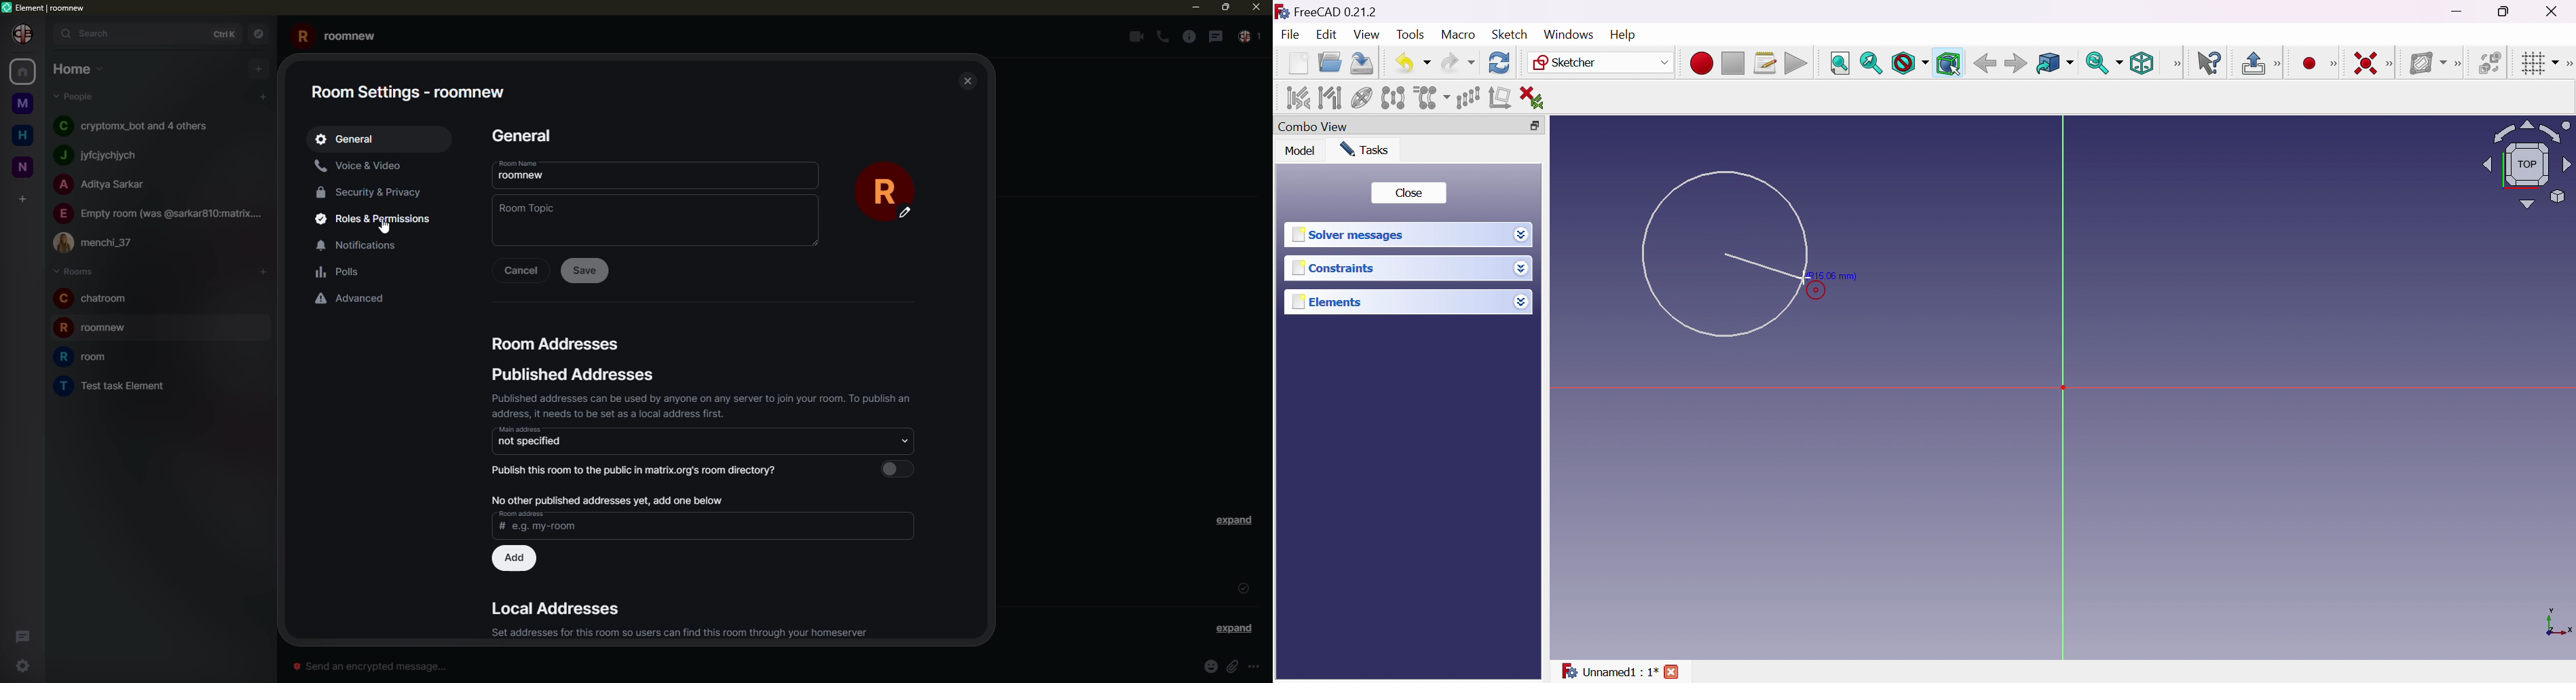  What do you see at coordinates (1796, 65) in the screenshot?
I see `Execute macro` at bounding box center [1796, 65].